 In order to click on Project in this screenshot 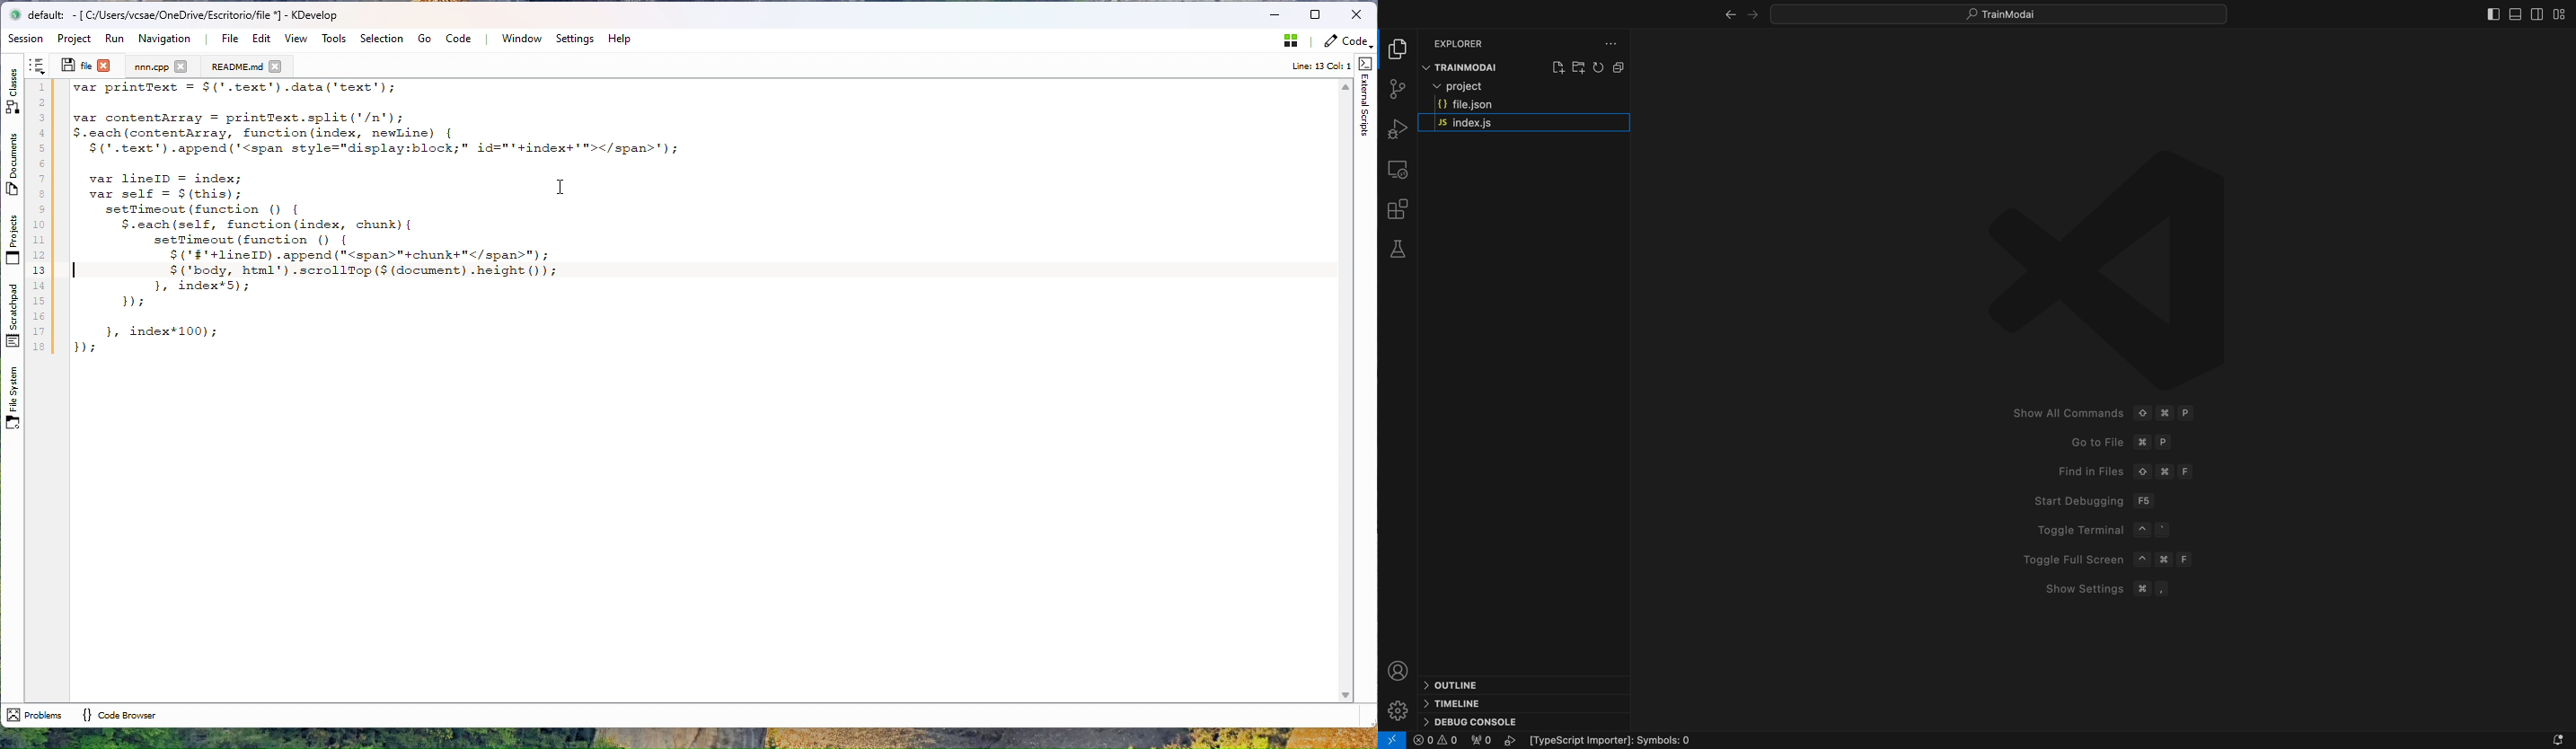, I will do `click(1515, 87)`.